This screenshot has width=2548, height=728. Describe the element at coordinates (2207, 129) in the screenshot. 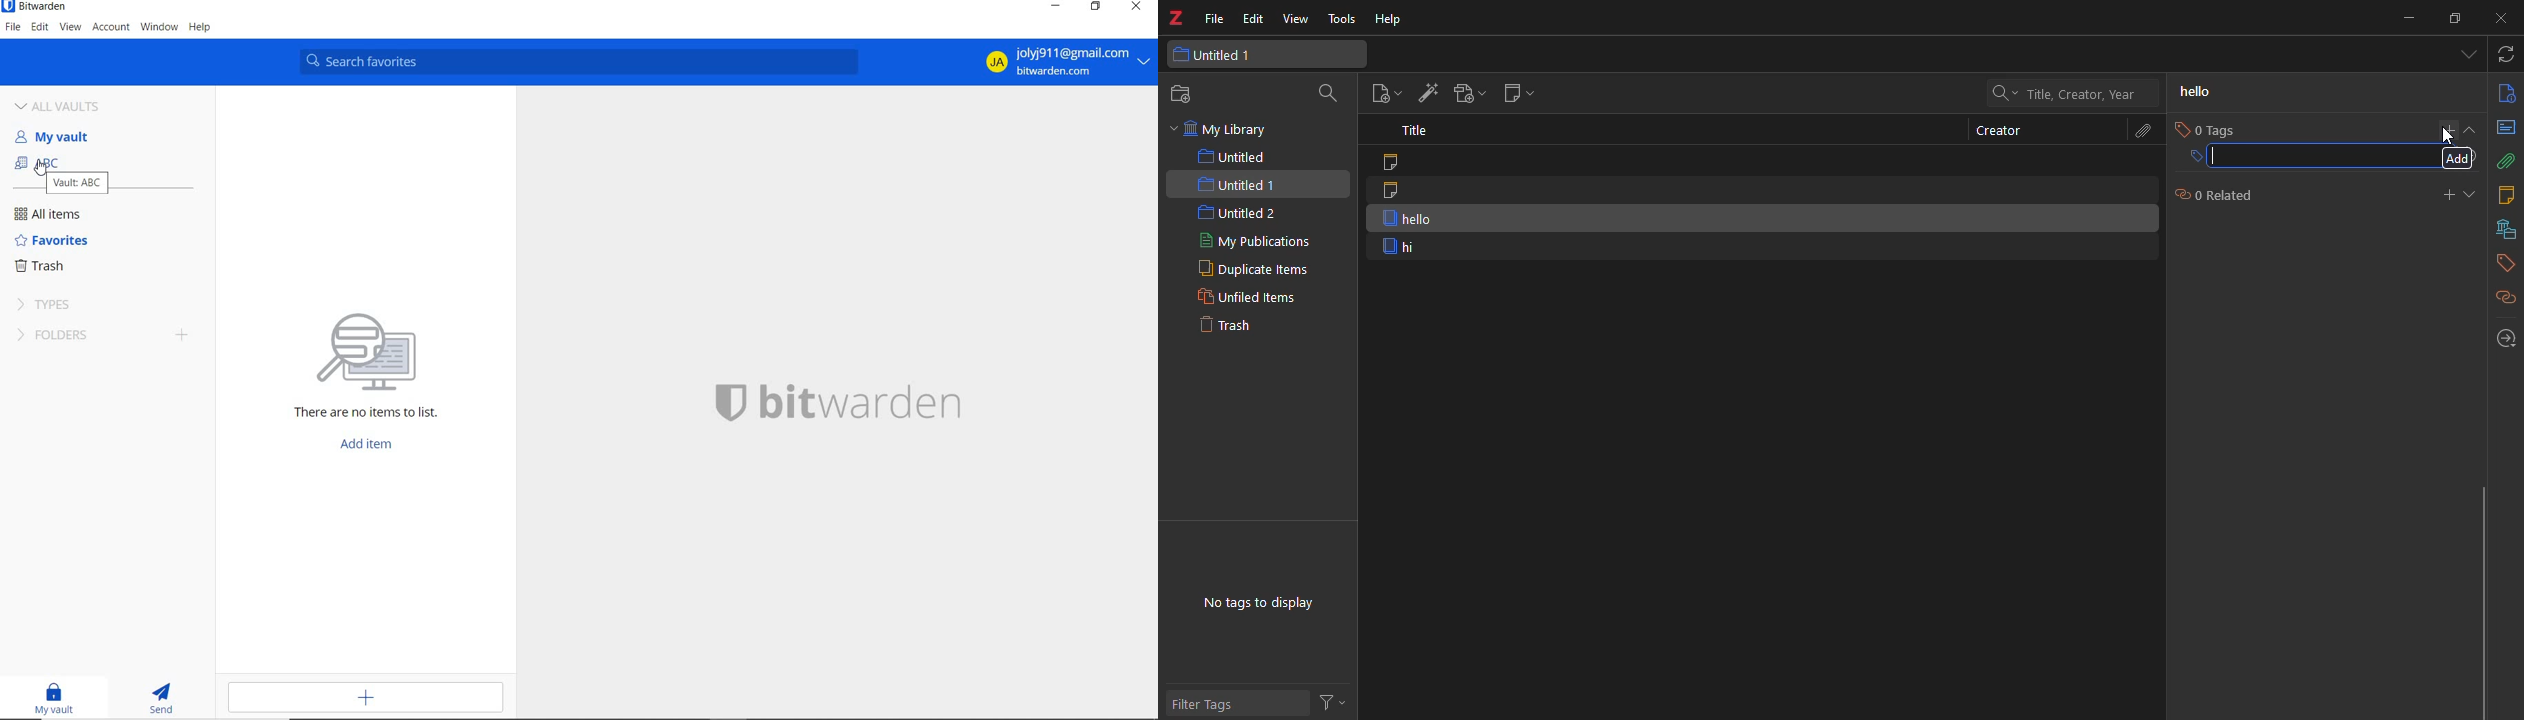

I see `0 tags` at that location.